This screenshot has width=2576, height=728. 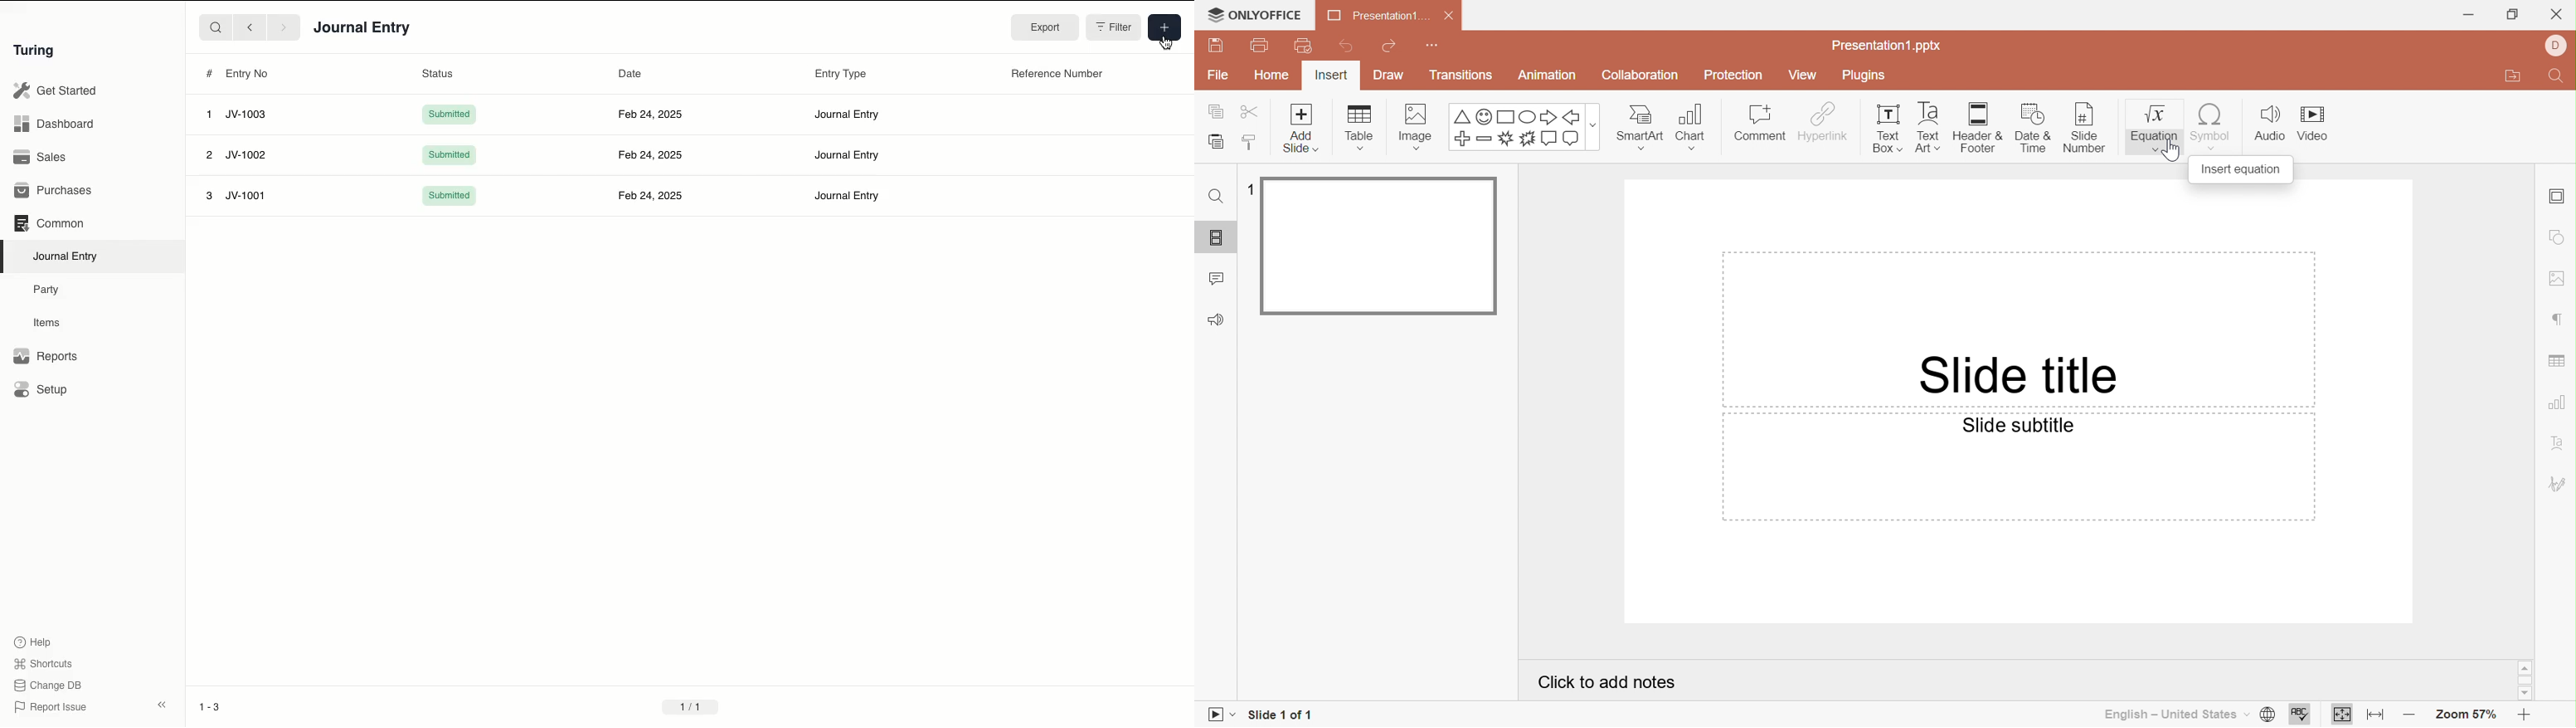 What do you see at coordinates (248, 74) in the screenshot?
I see `Entry No` at bounding box center [248, 74].